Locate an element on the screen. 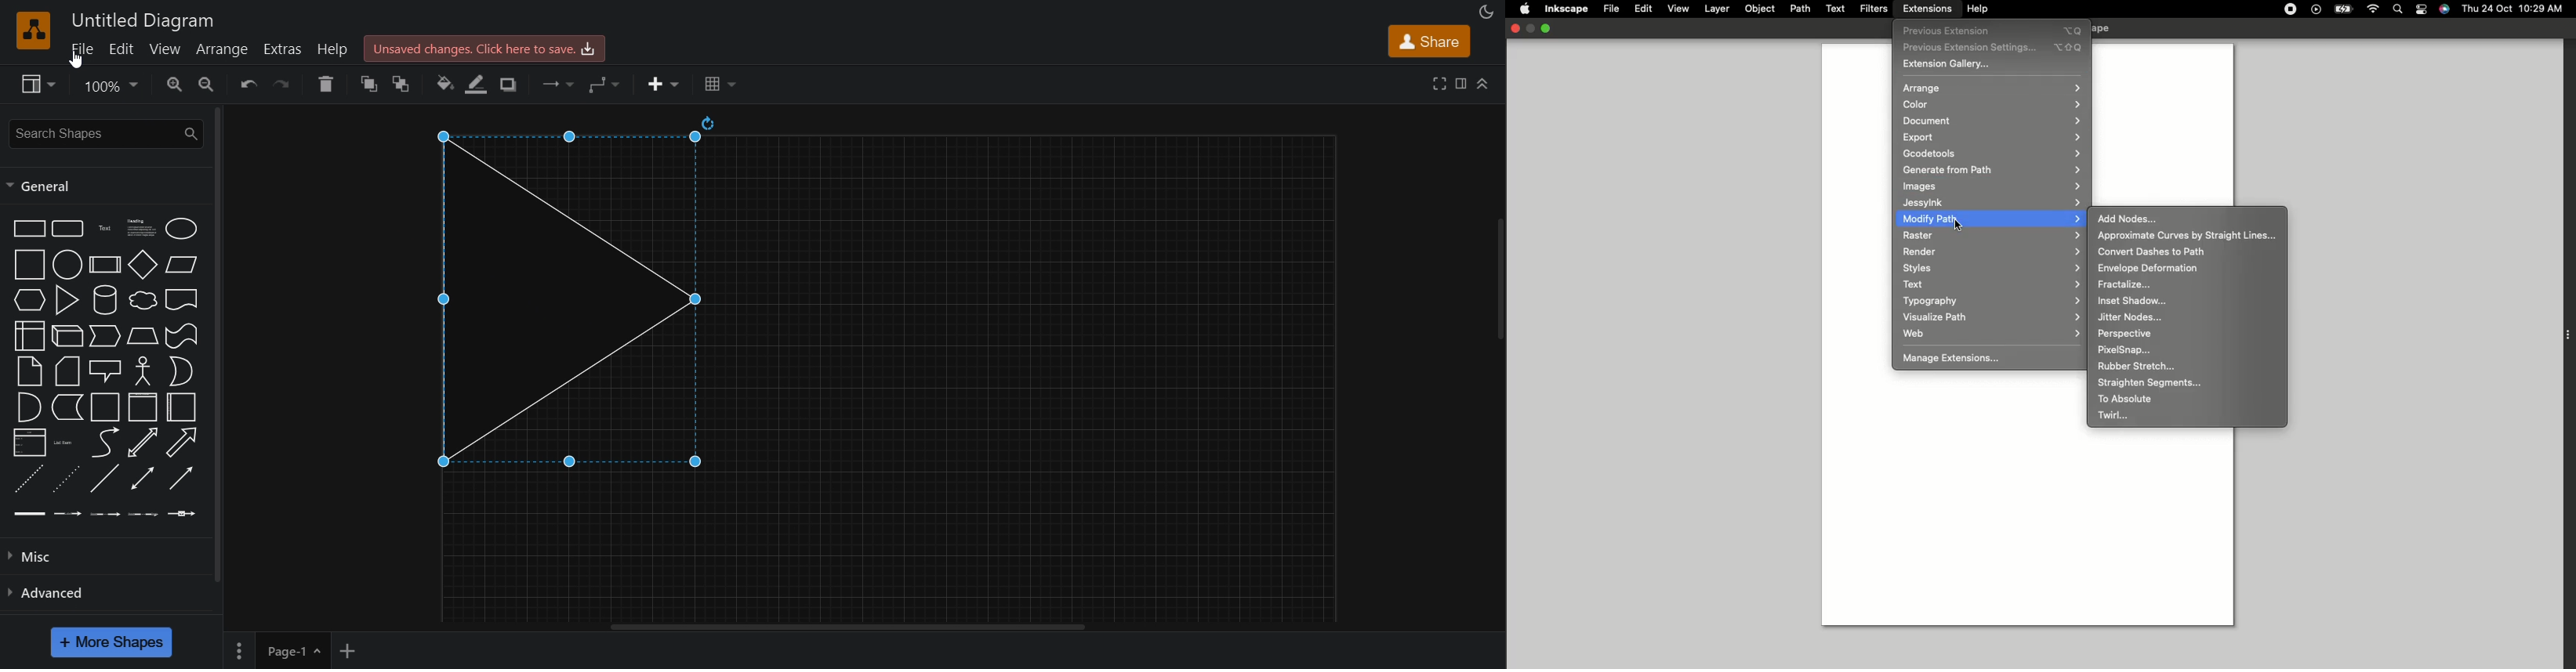 This screenshot has width=2576, height=672. Inkscape is located at coordinates (1568, 10).